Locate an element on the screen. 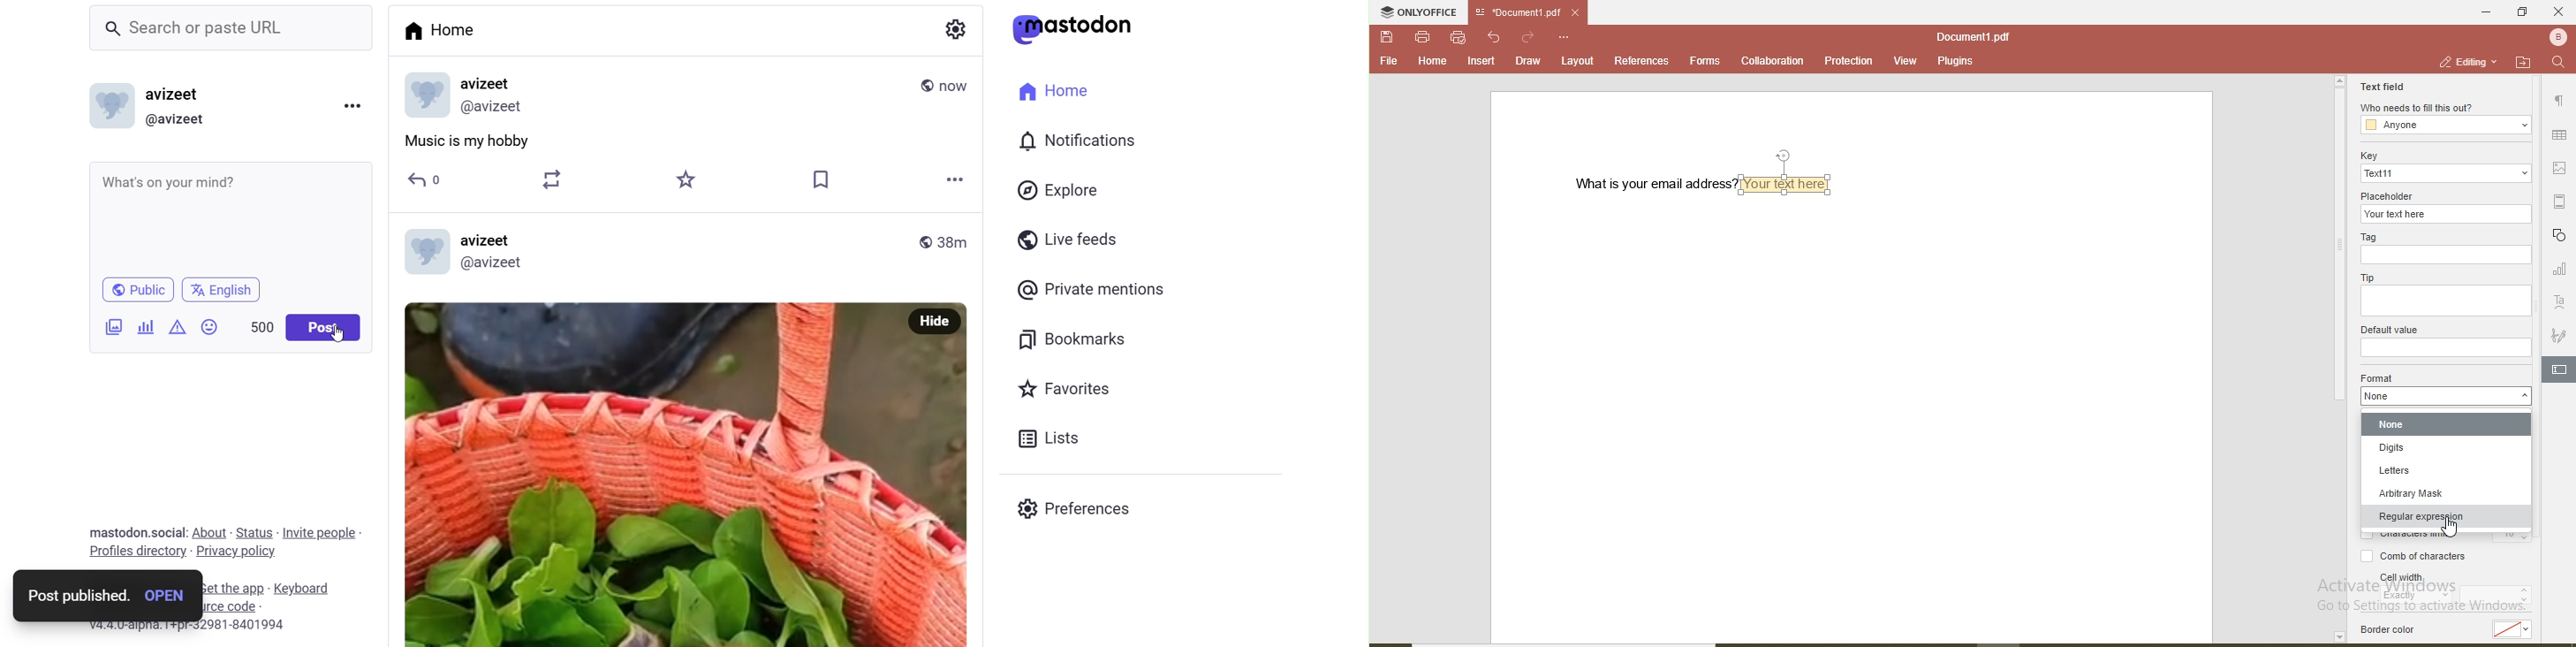 This screenshot has width=2576, height=672. Bookmark is located at coordinates (825, 180).